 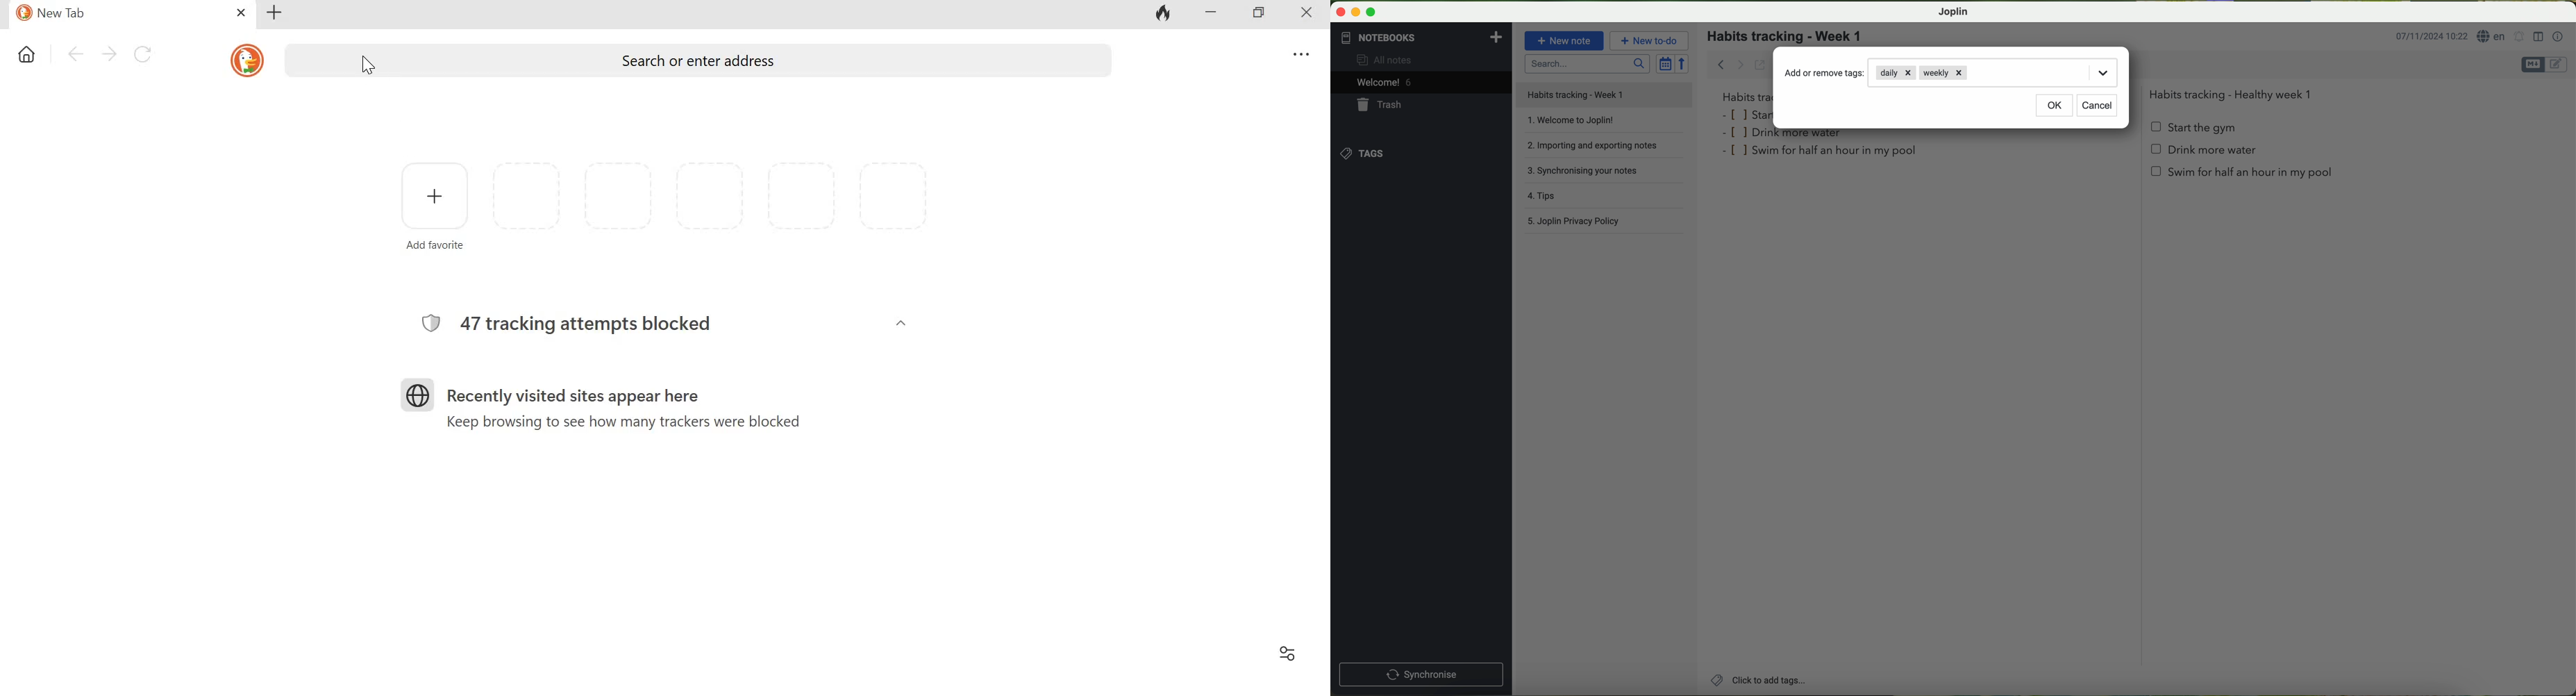 I want to click on back, so click(x=1718, y=64).